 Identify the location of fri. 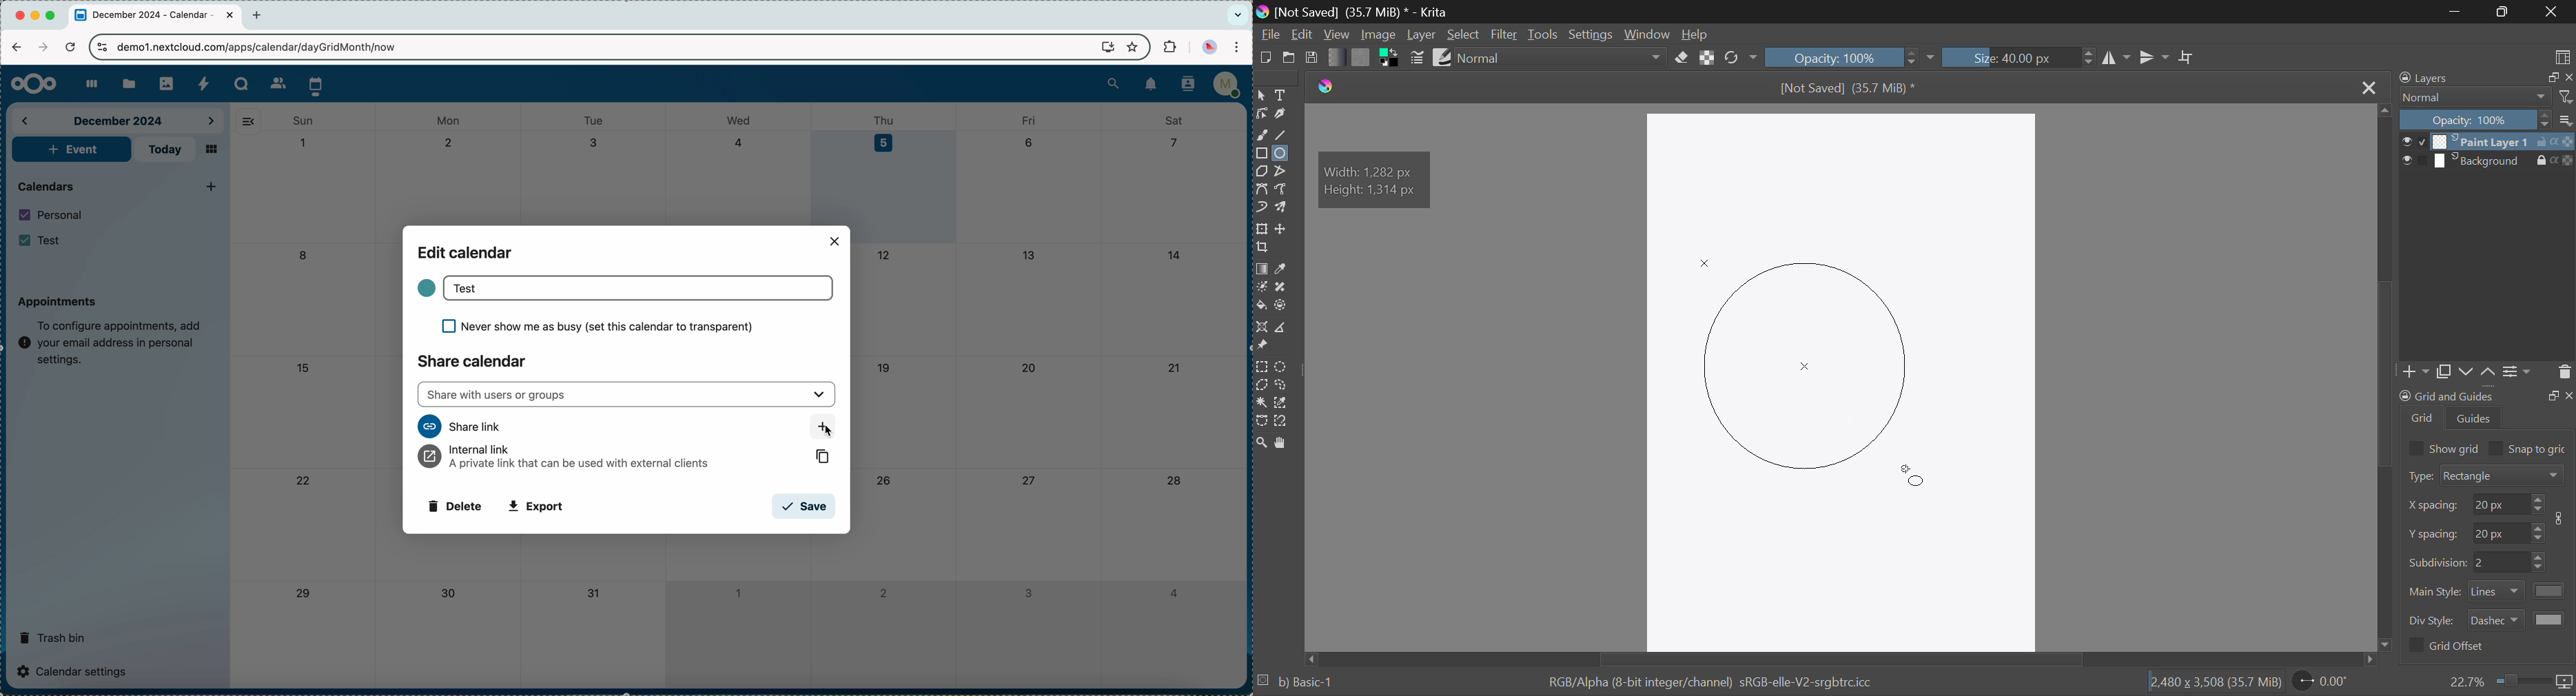
(1028, 120).